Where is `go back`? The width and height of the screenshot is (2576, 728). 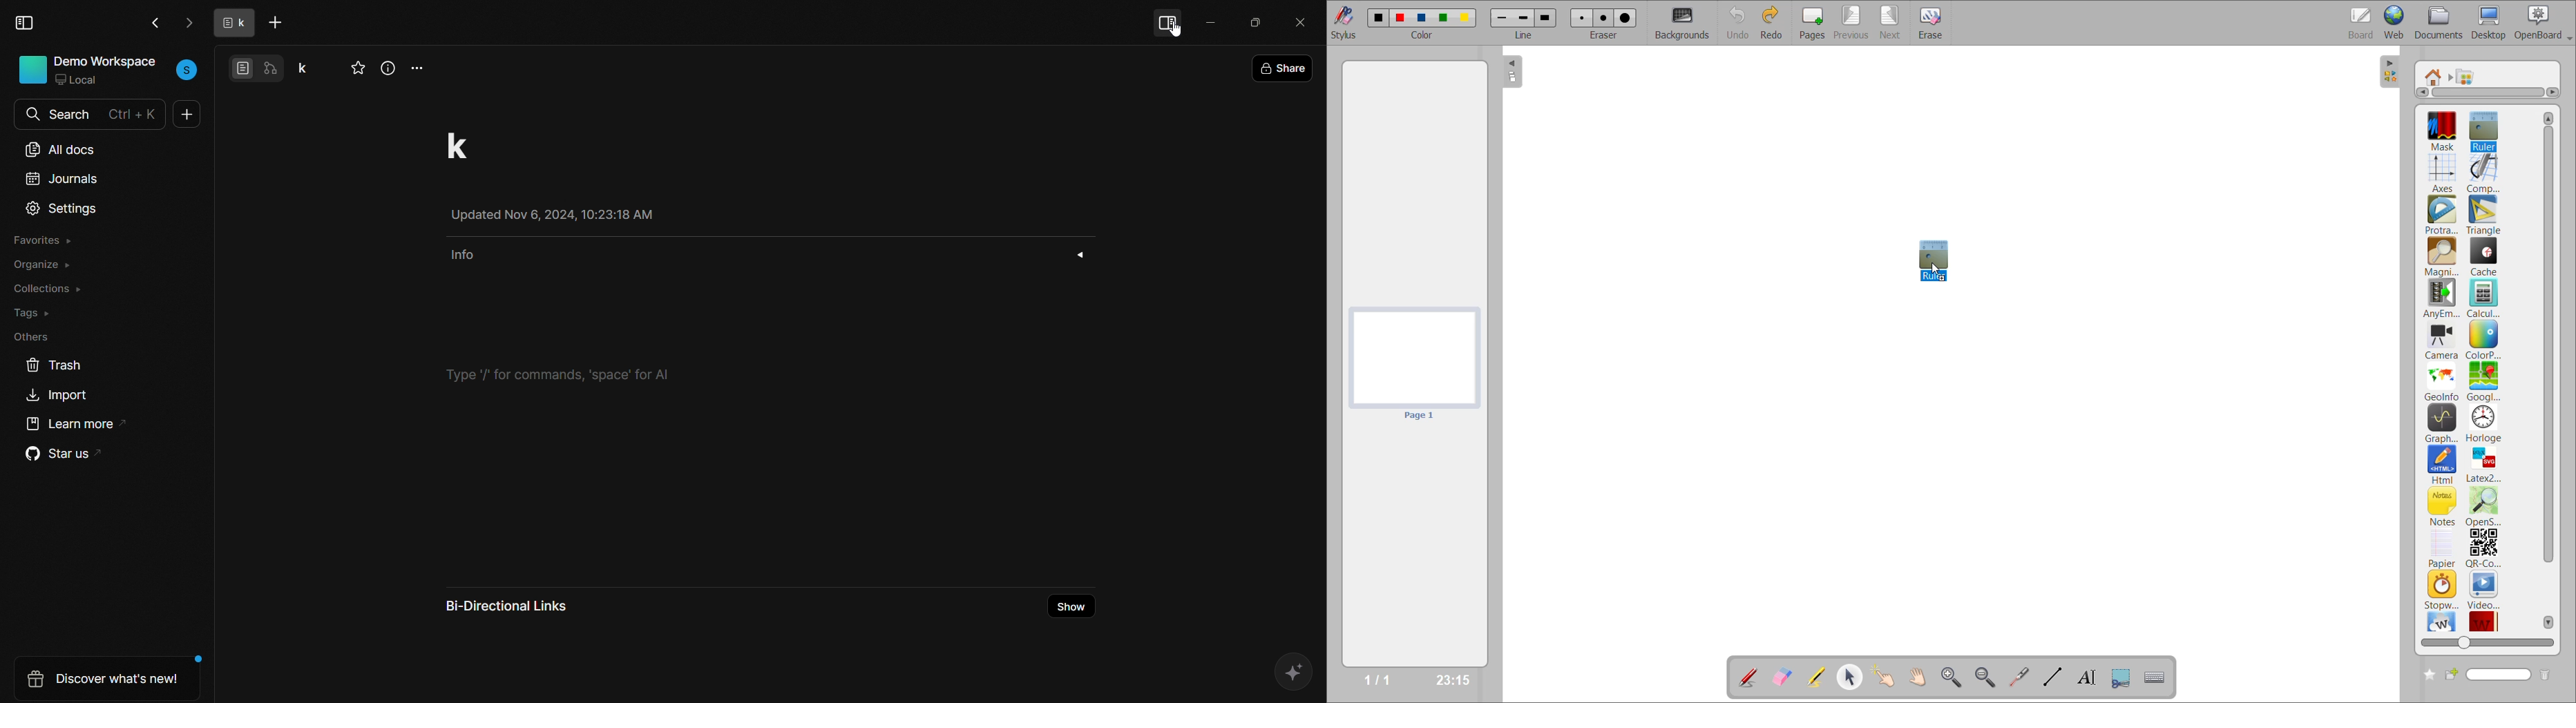 go back is located at coordinates (154, 22).